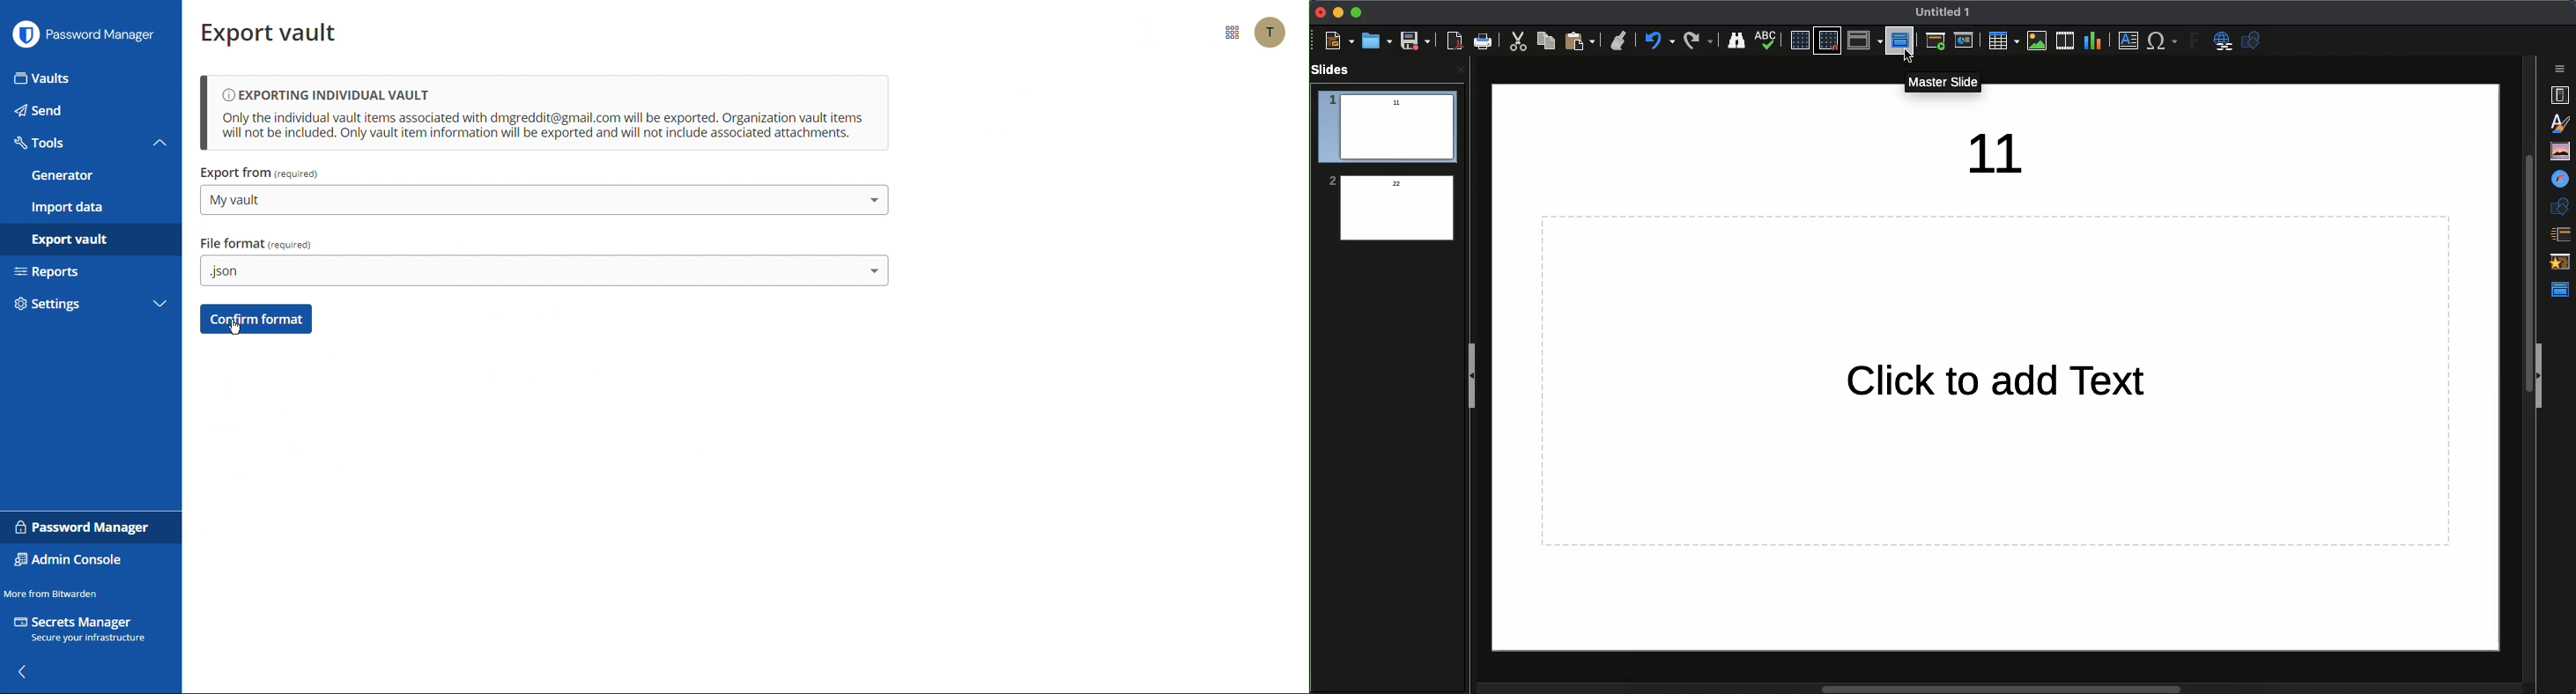 Image resolution: width=2576 pixels, height=700 pixels. Describe the element at coordinates (1230, 33) in the screenshot. I see `More options` at that location.